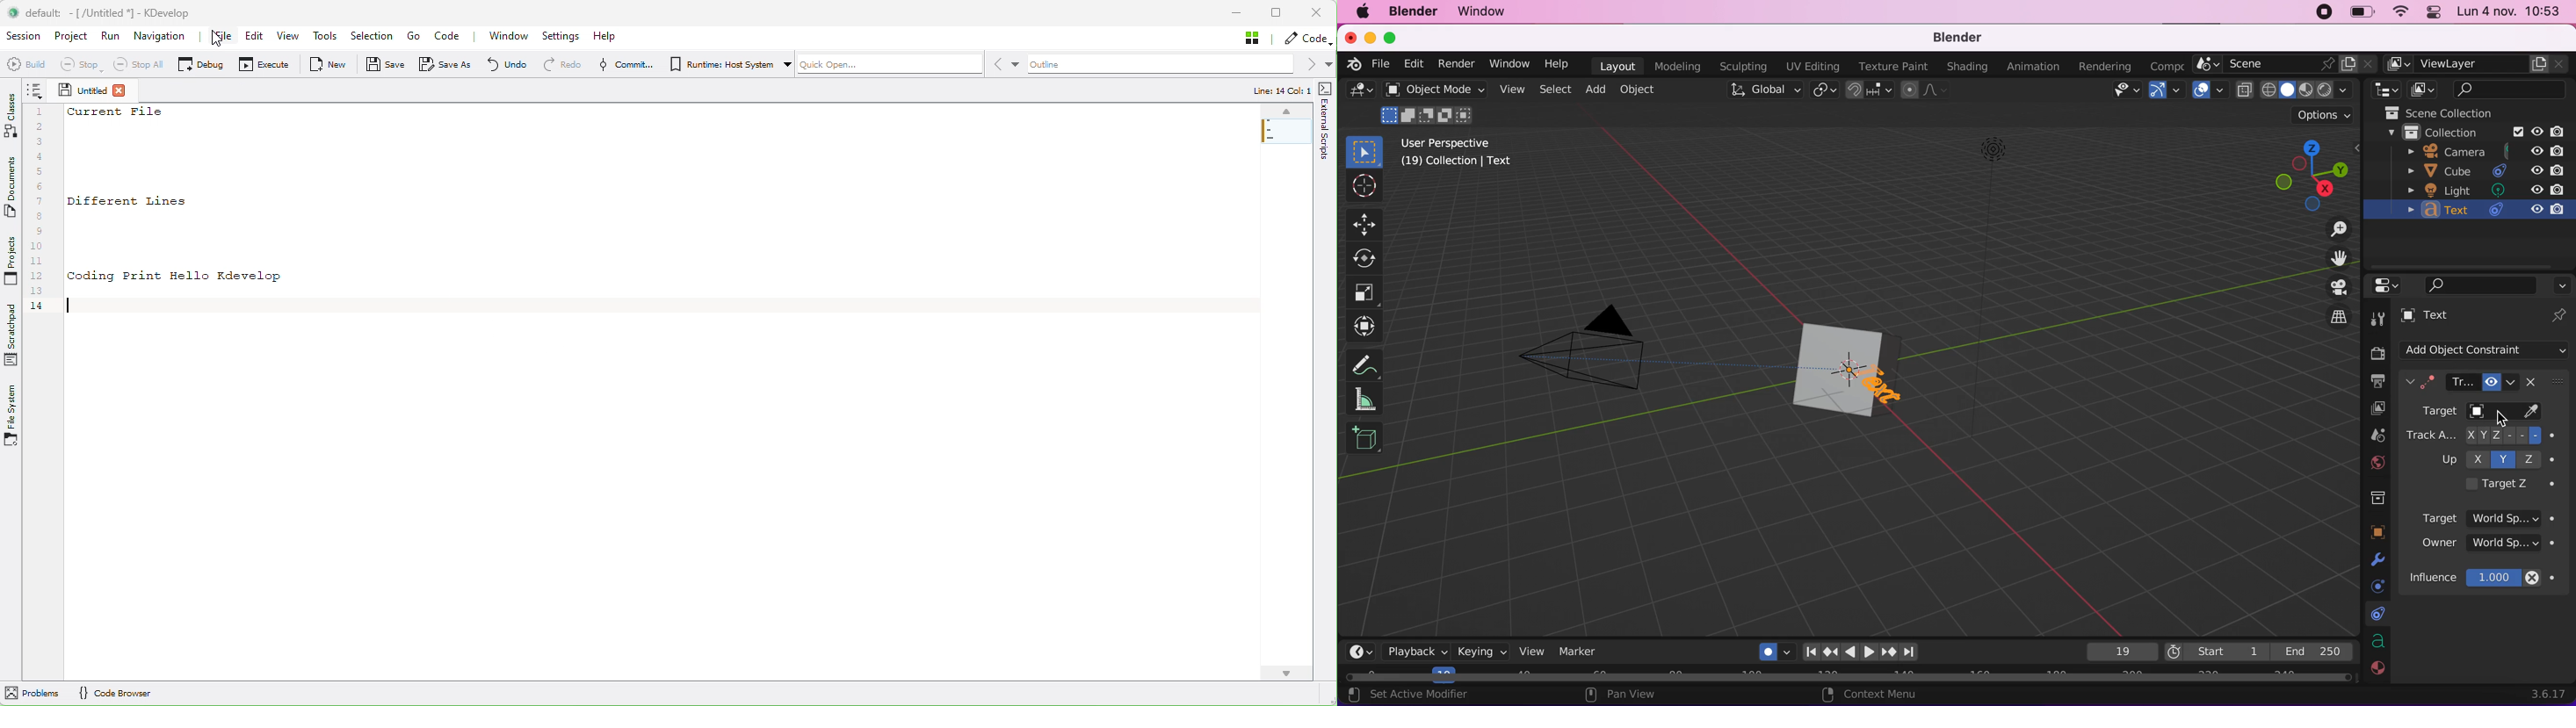 The width and height of the screenshot is (2576, 728). Describe the element at coordinates (1481, 652) in the screenshot. I see `keying` at that location.